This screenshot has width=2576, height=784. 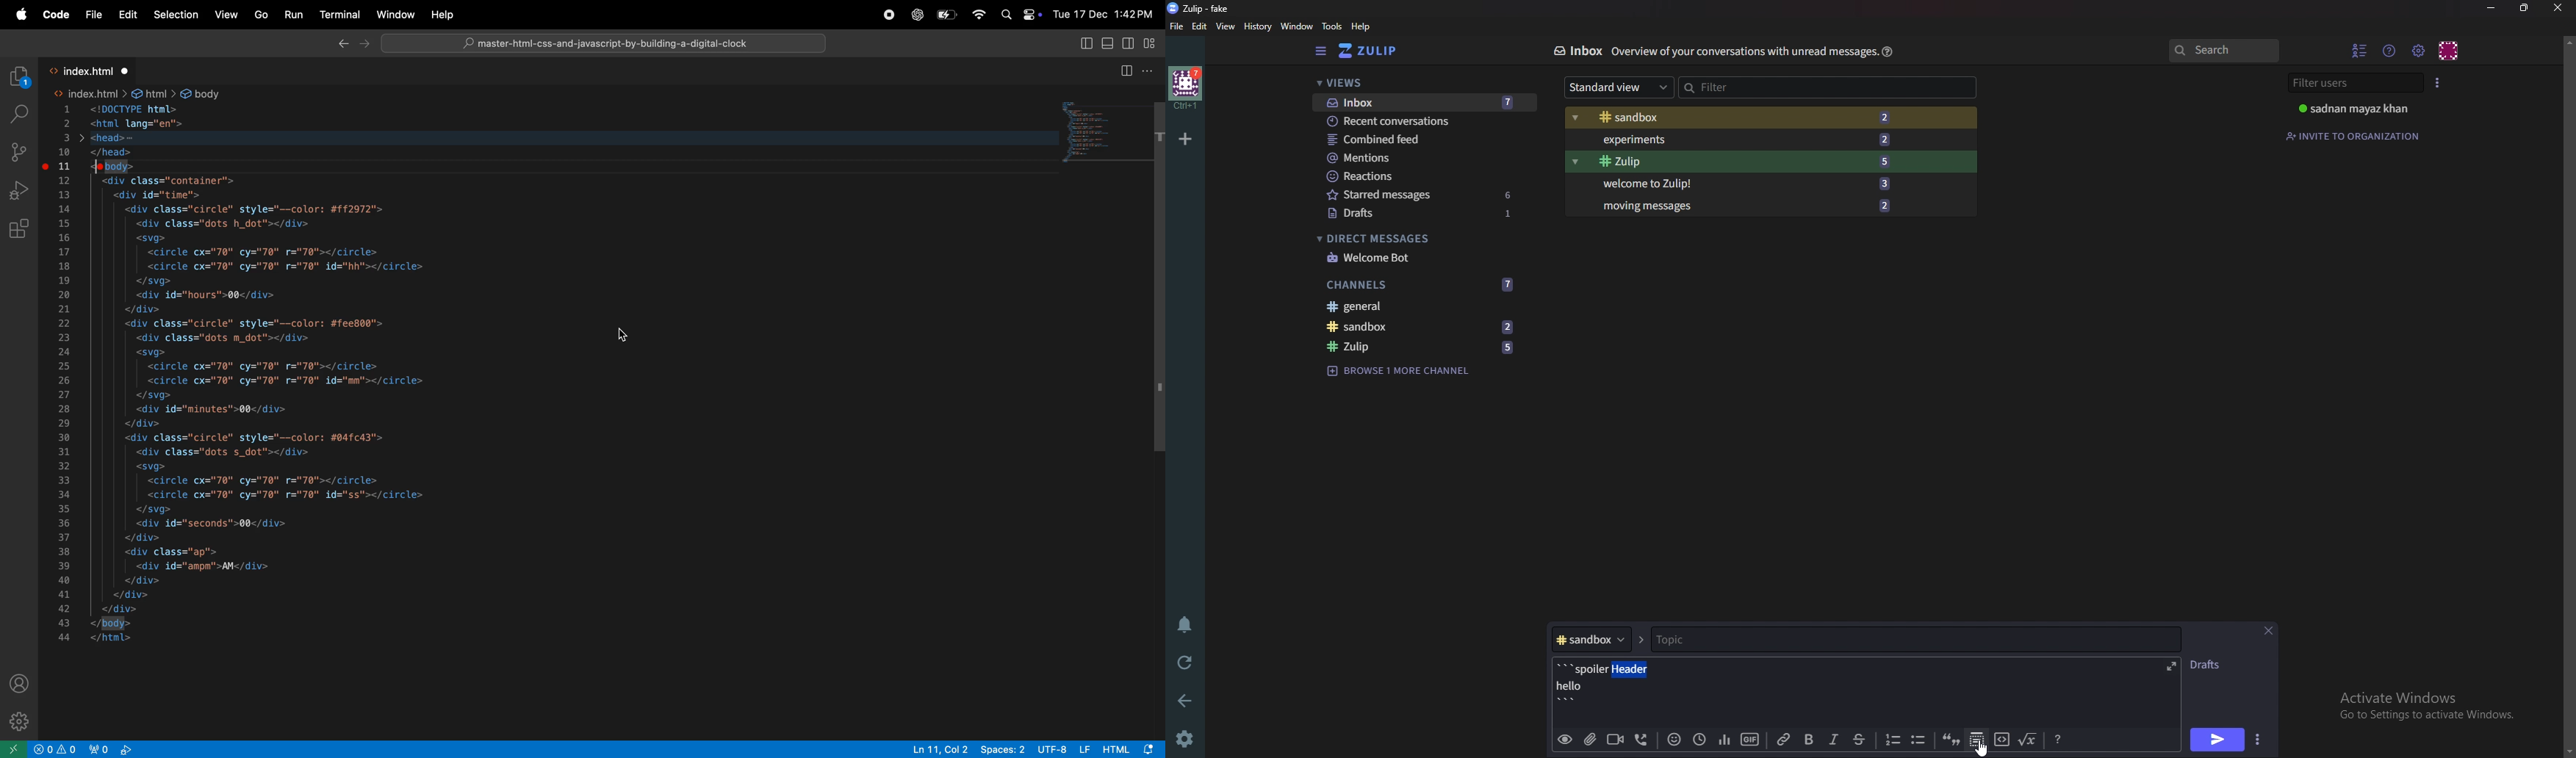 I want to click on Hide user list, so click(x=2359, y=51).